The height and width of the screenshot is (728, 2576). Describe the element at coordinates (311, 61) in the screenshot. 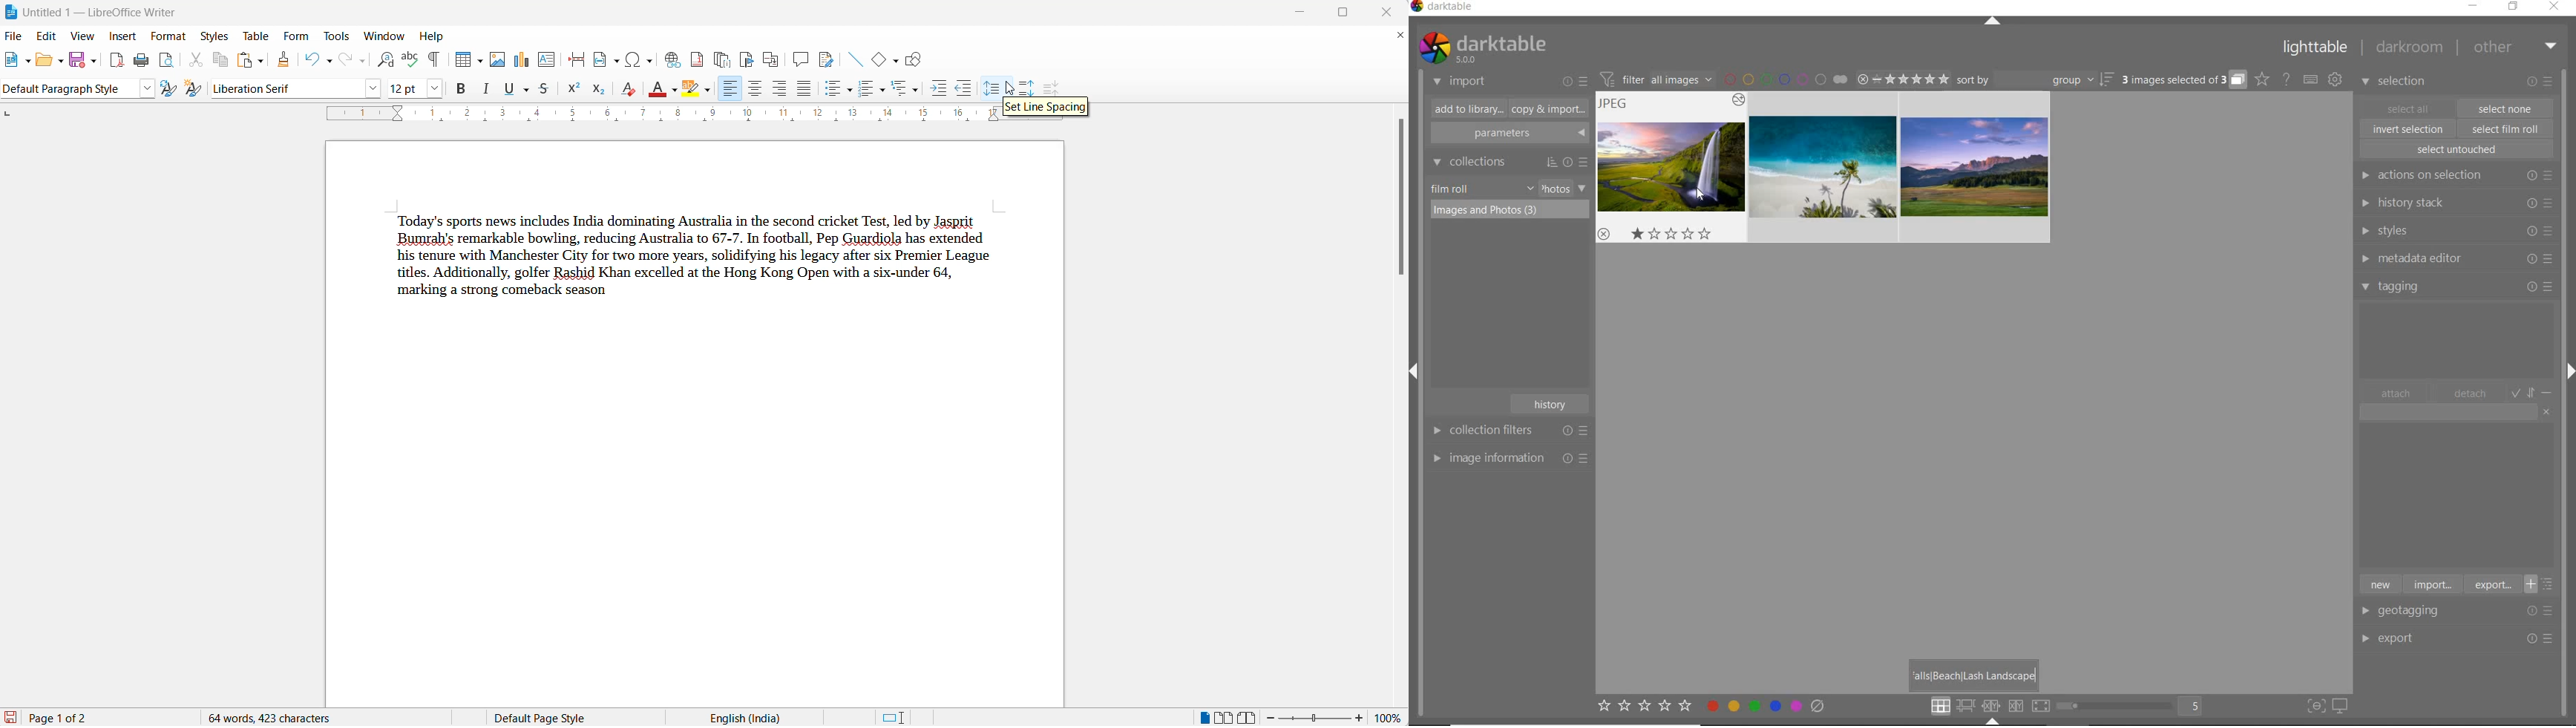

I see `undo` at that location.